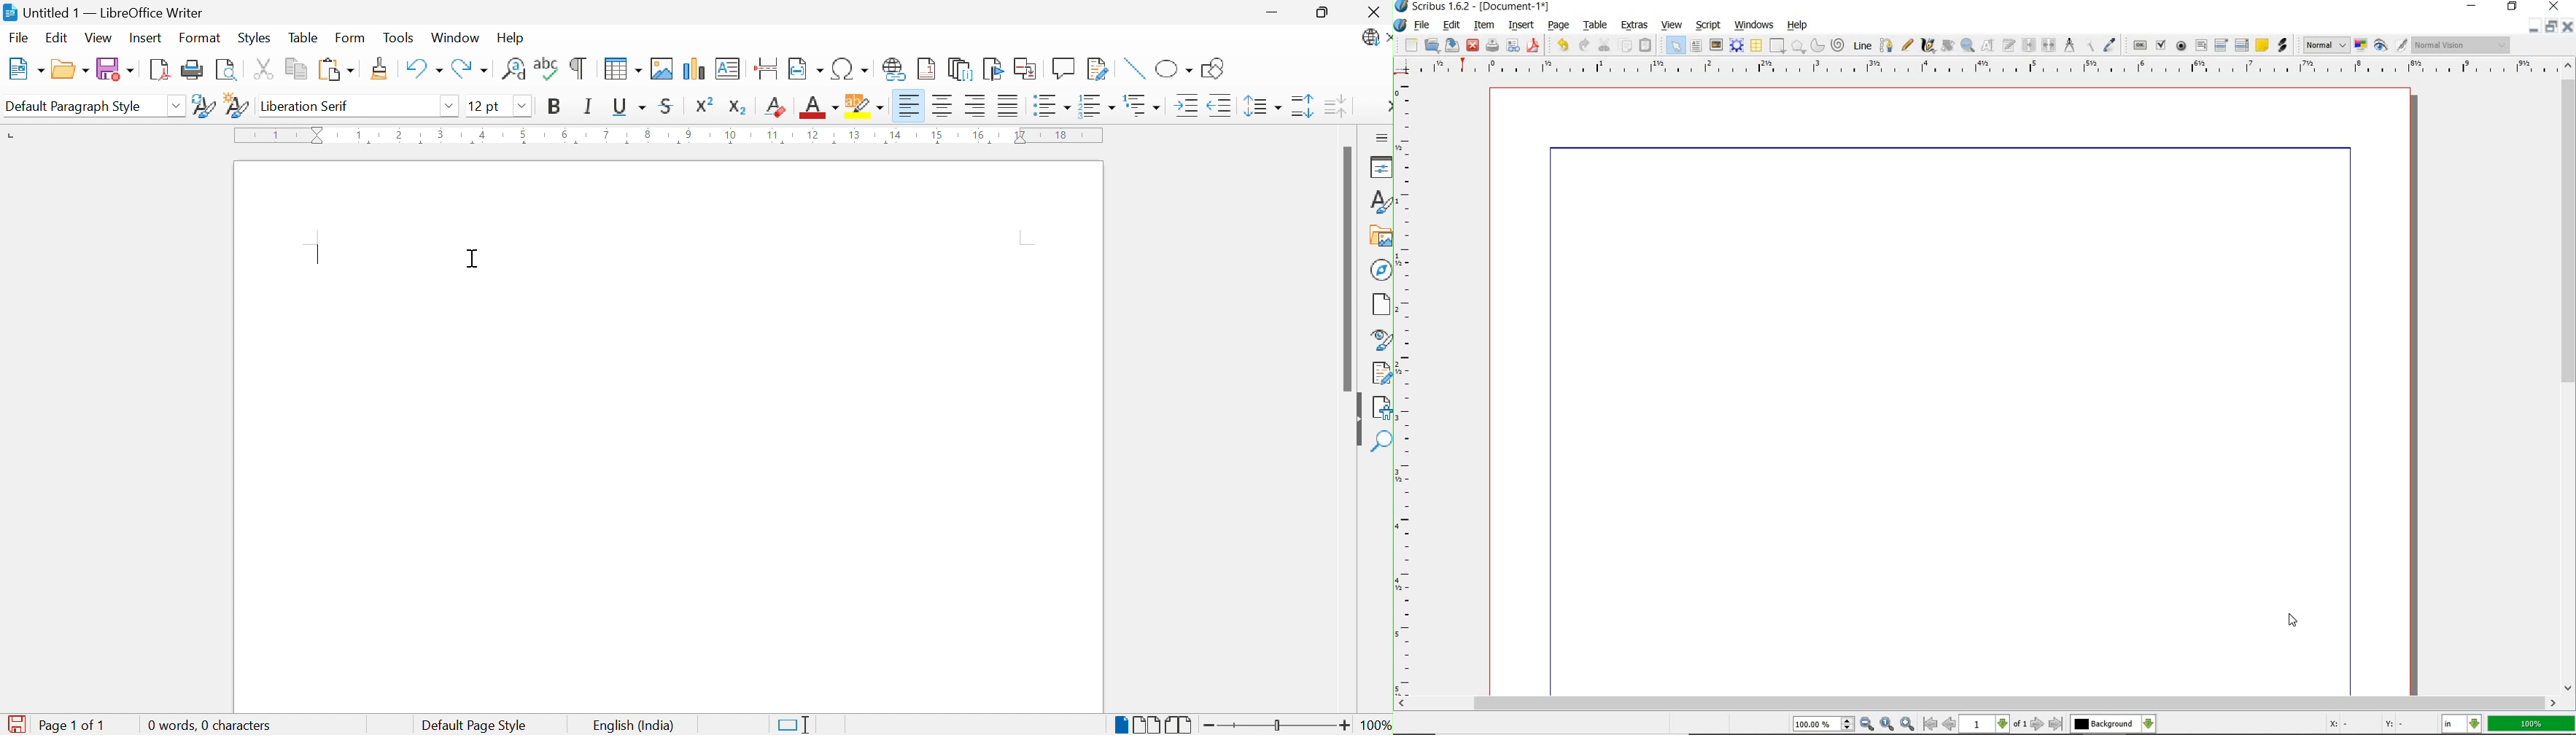 The height and width of the screenshot is (756, 2576). Describe the element at coordinates (1485, 26) in the screenshot. I see `item` at that location.